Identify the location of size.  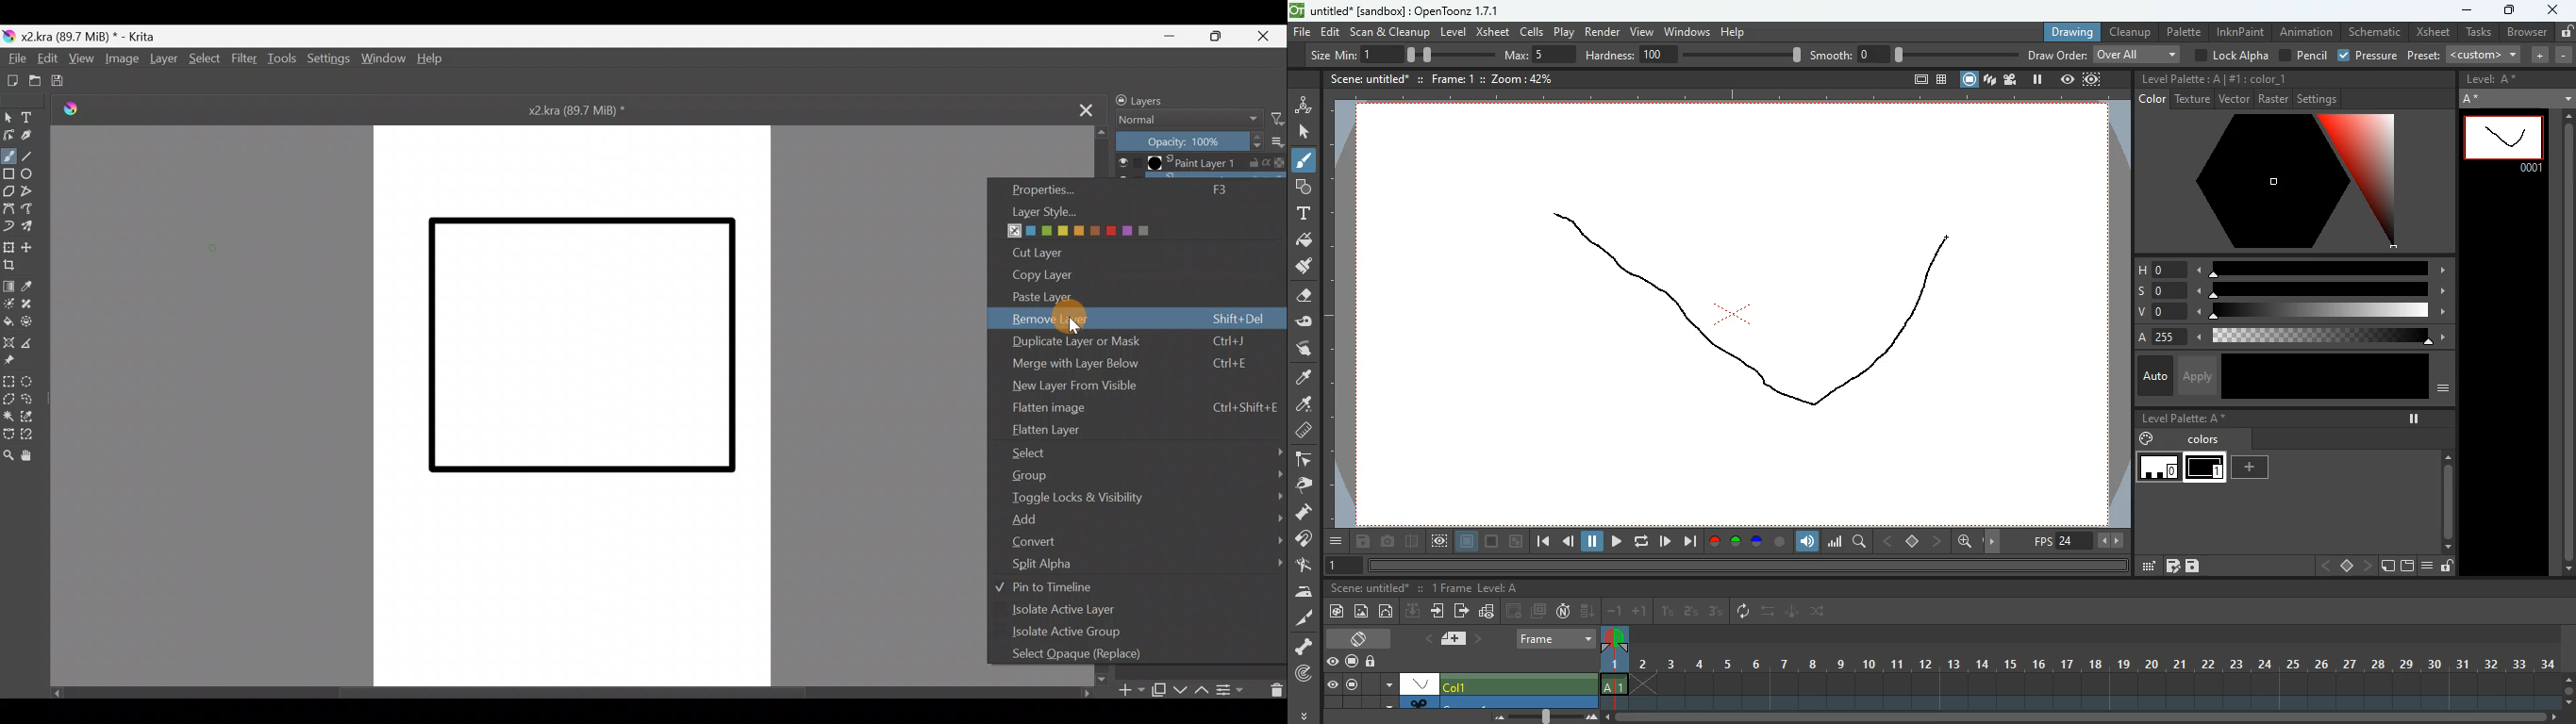
(1517, 542).